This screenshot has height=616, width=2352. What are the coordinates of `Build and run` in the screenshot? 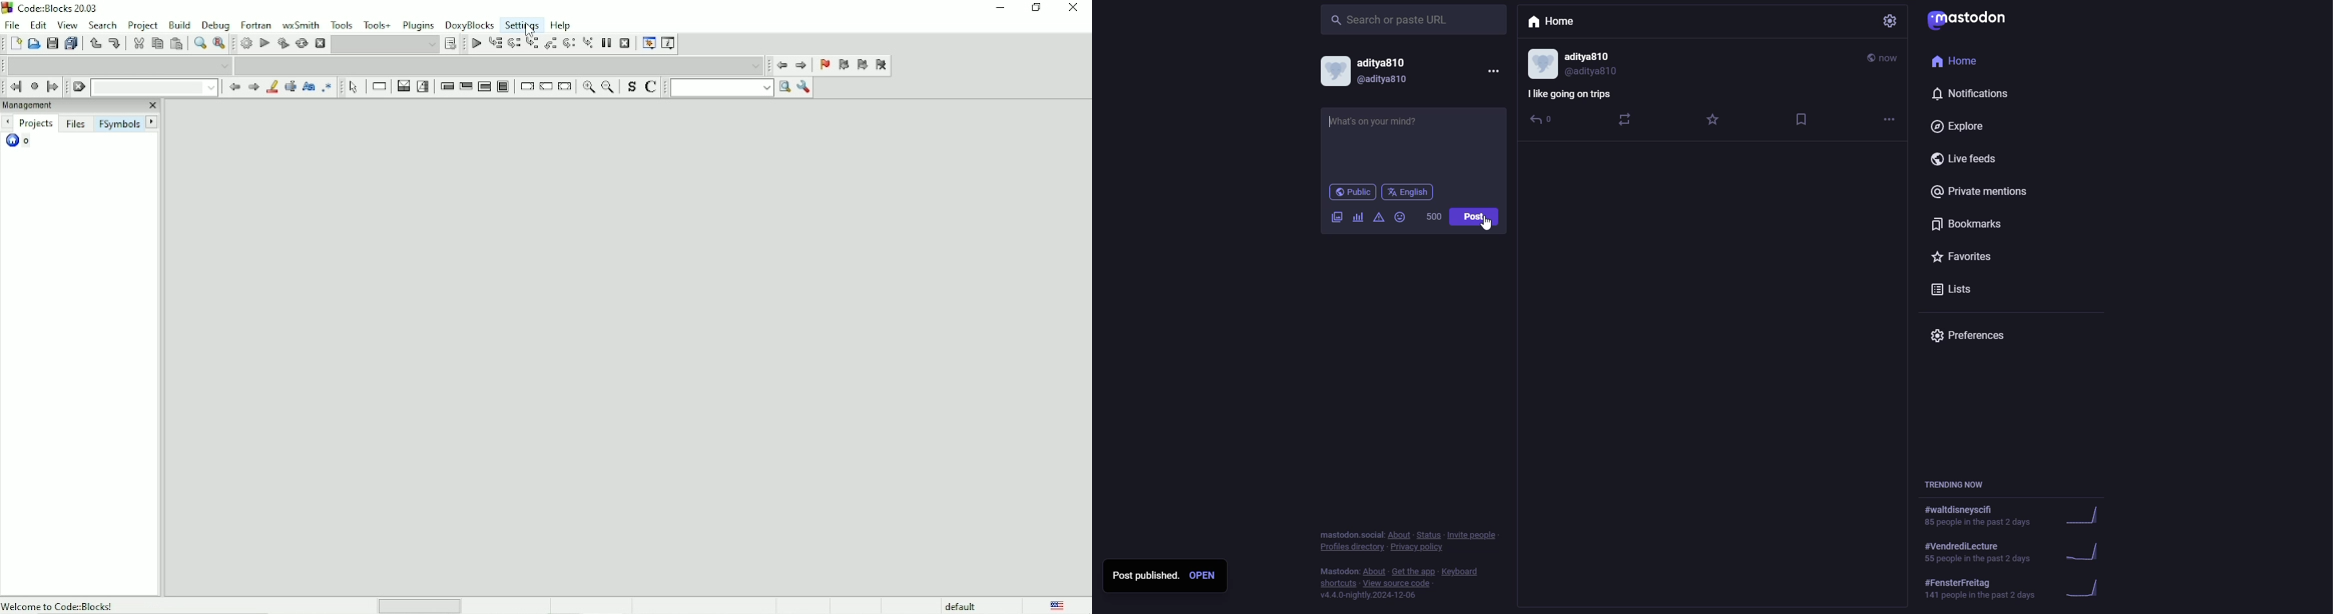 It's located at (282, 43).